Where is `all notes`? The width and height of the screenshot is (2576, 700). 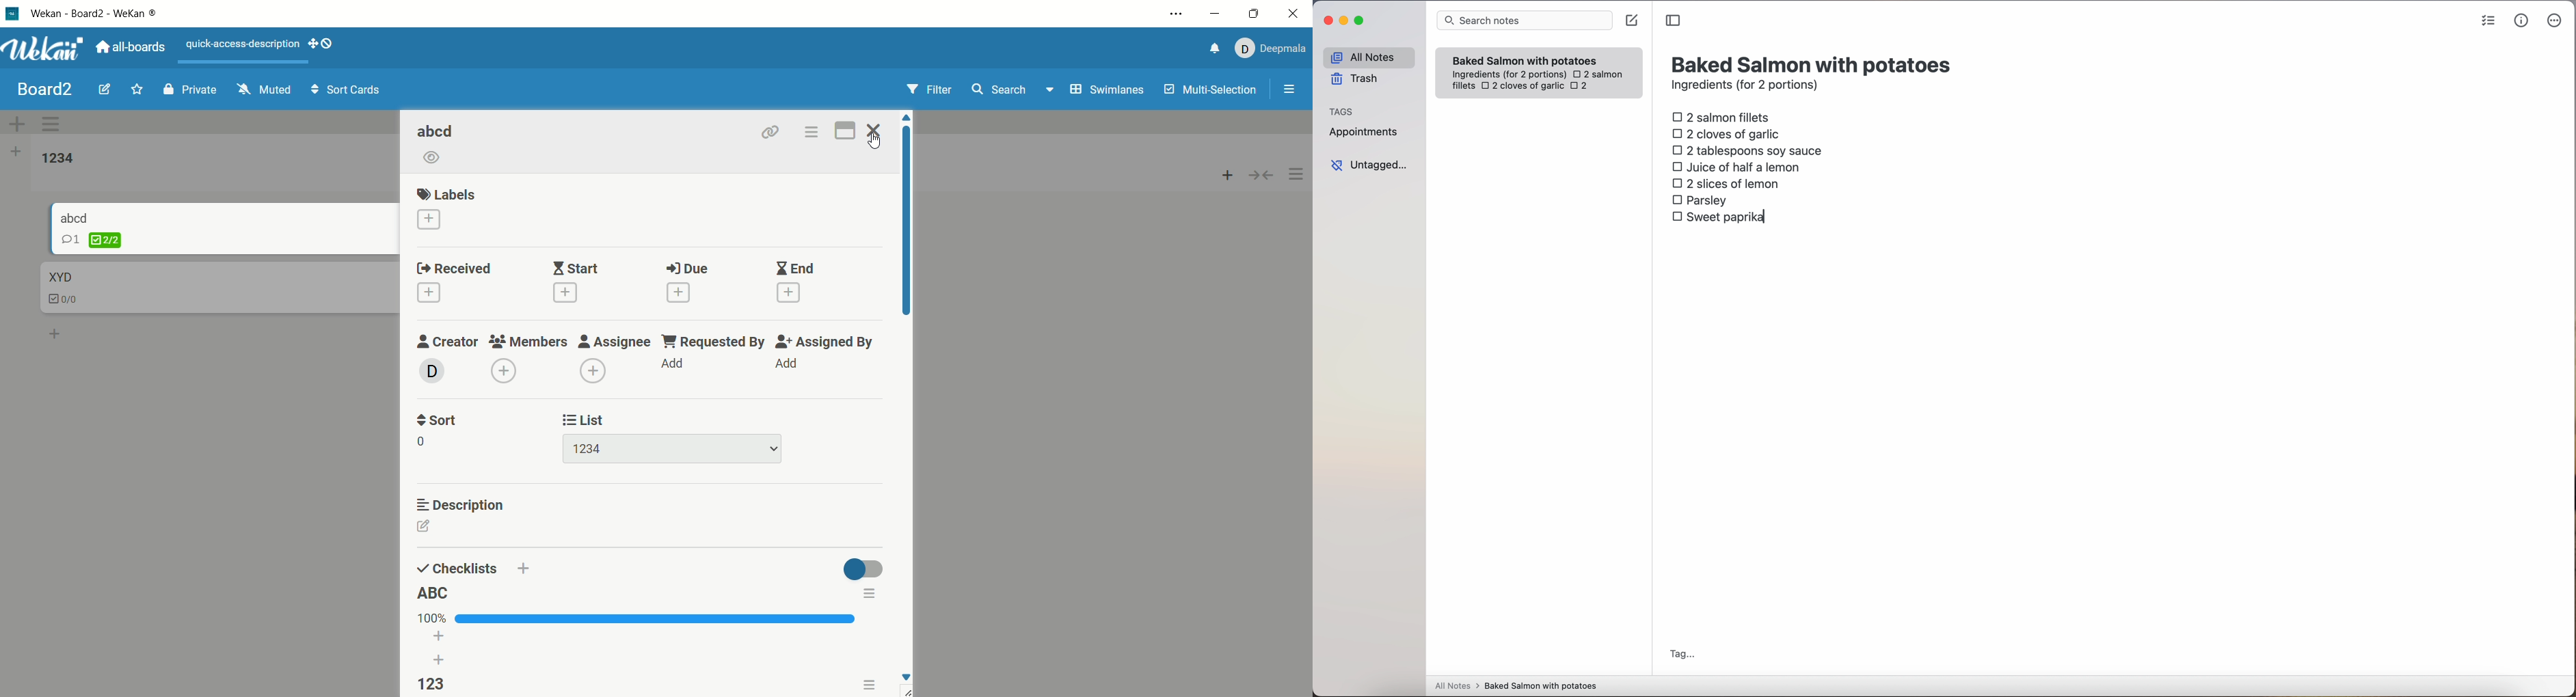
all notes is located at coordinates (1369, 57).